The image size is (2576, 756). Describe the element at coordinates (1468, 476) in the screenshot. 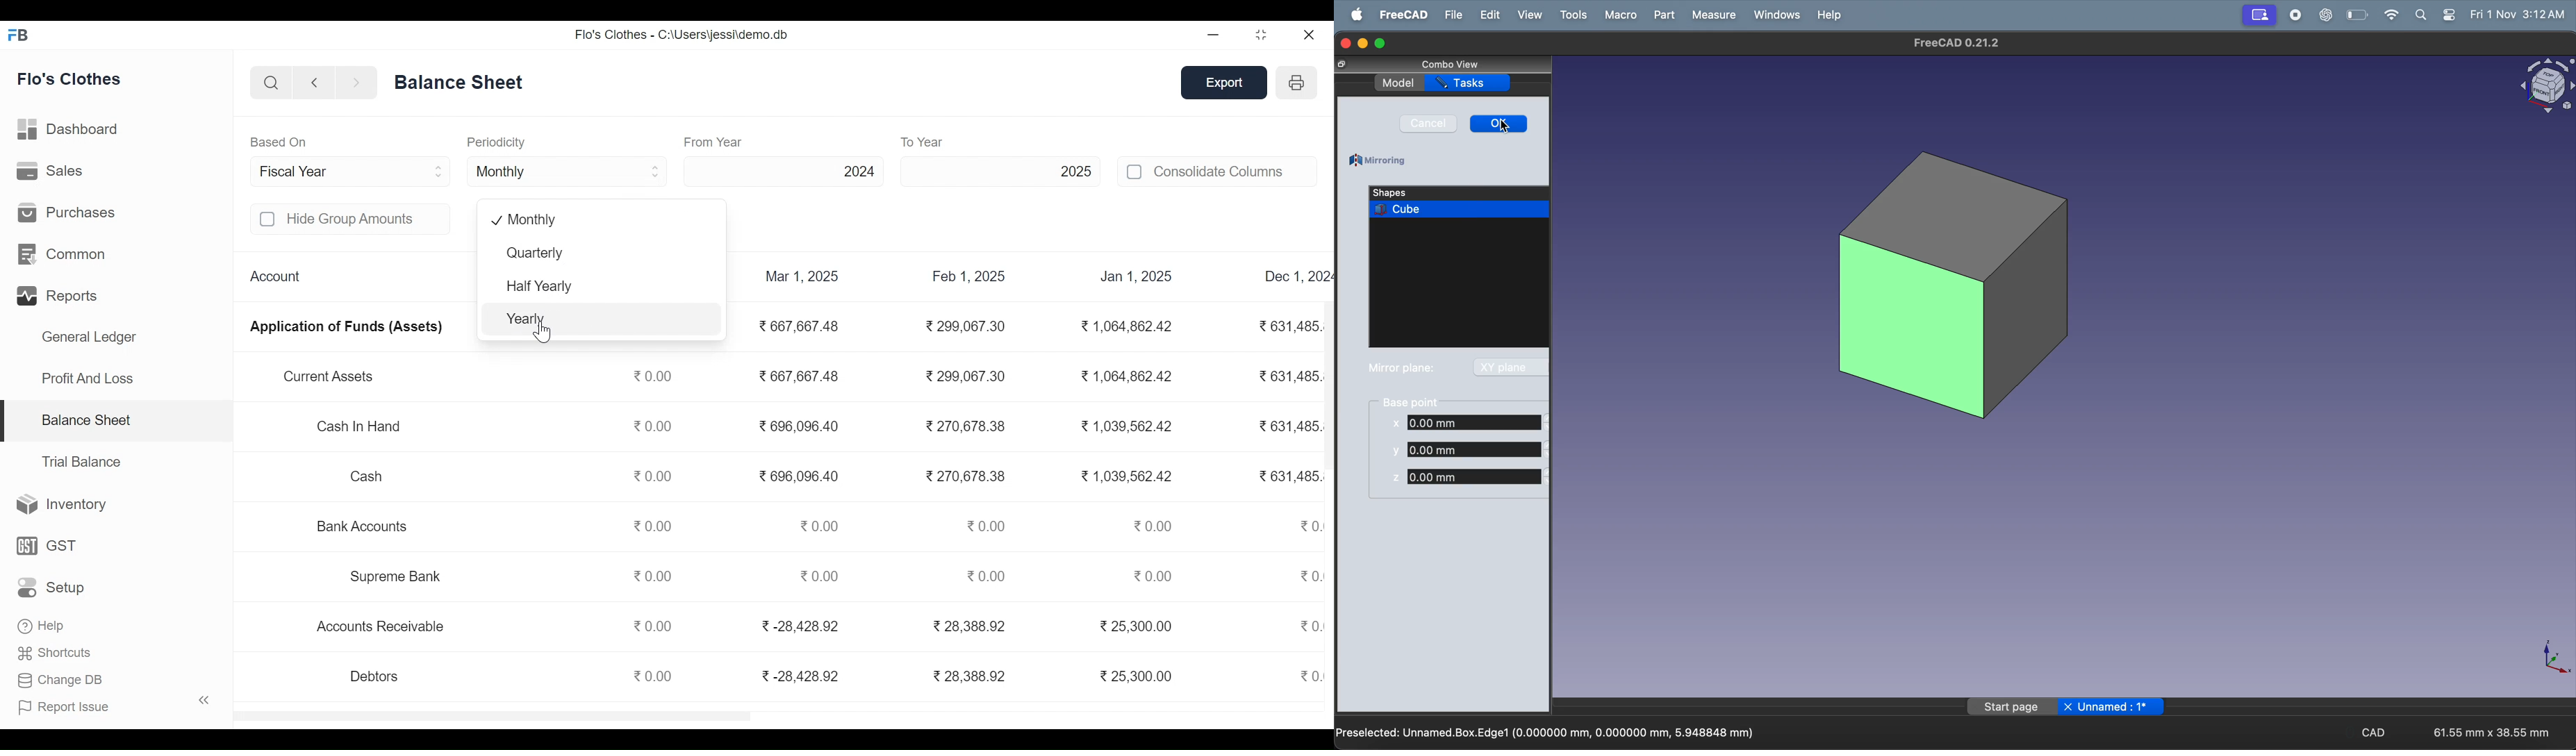

I see `z cordinate` at that location.